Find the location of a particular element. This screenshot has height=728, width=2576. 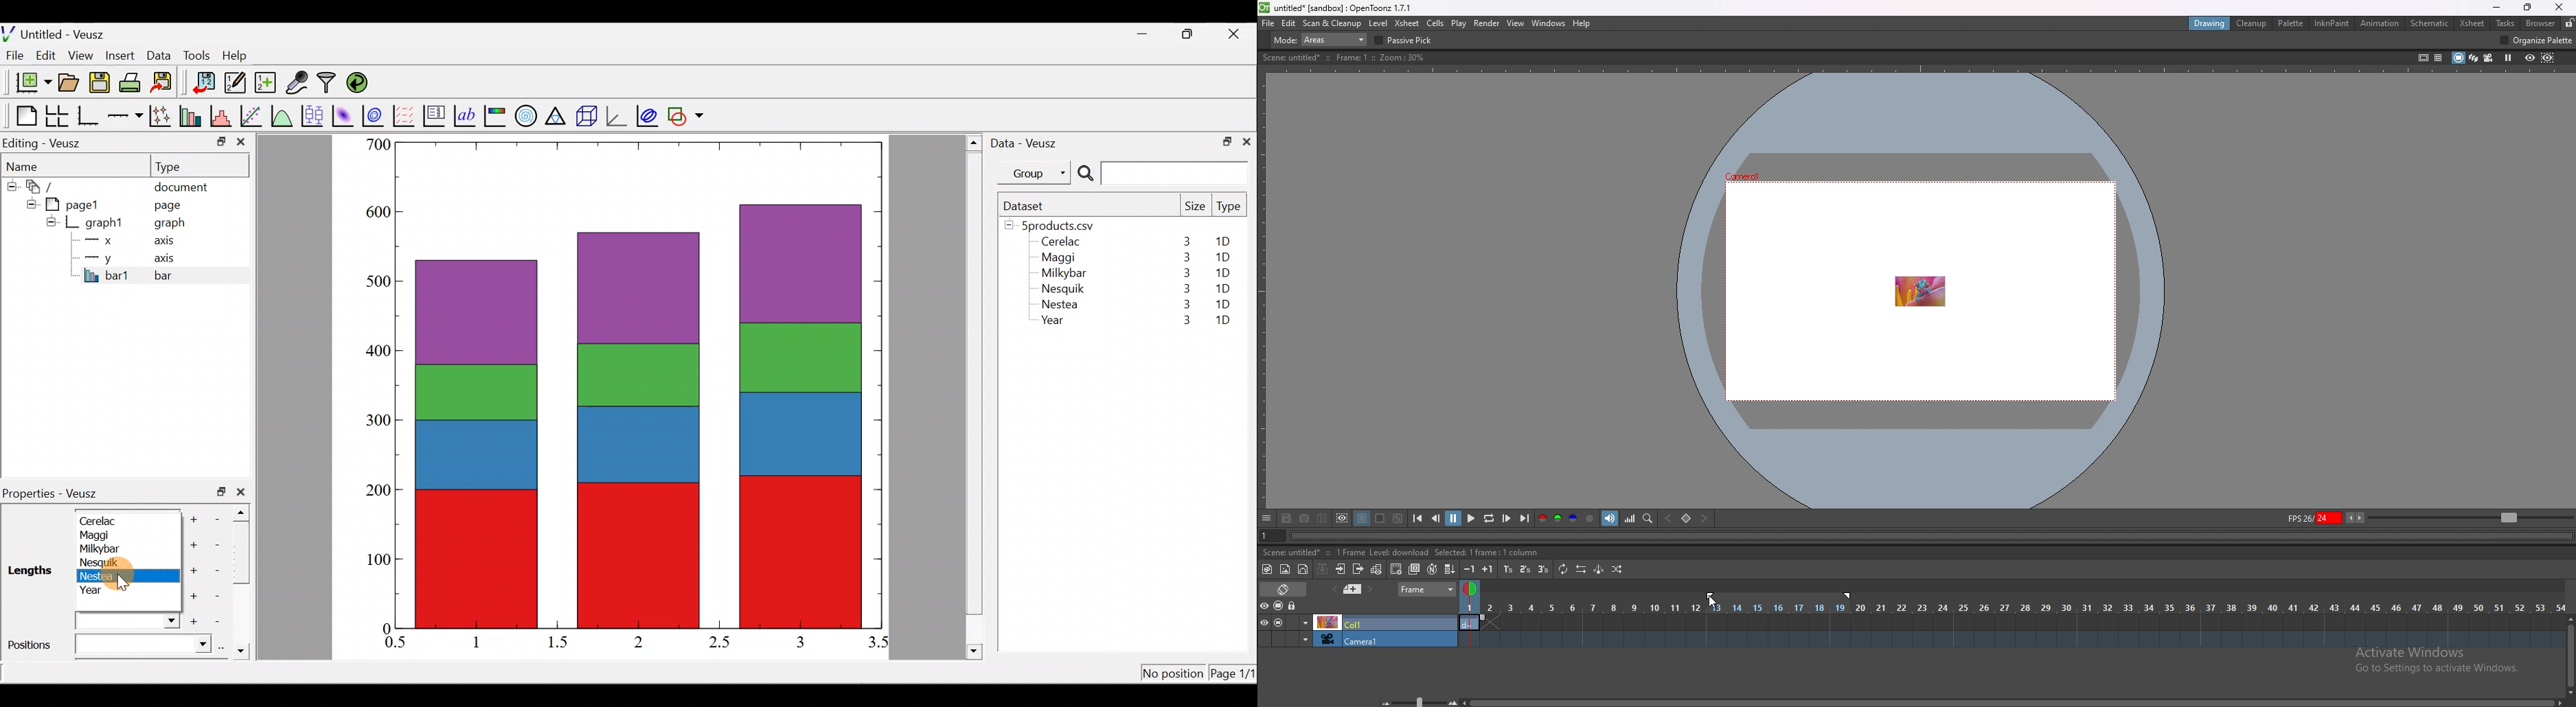

bar chart inserted is located at coordinates (640, 384).